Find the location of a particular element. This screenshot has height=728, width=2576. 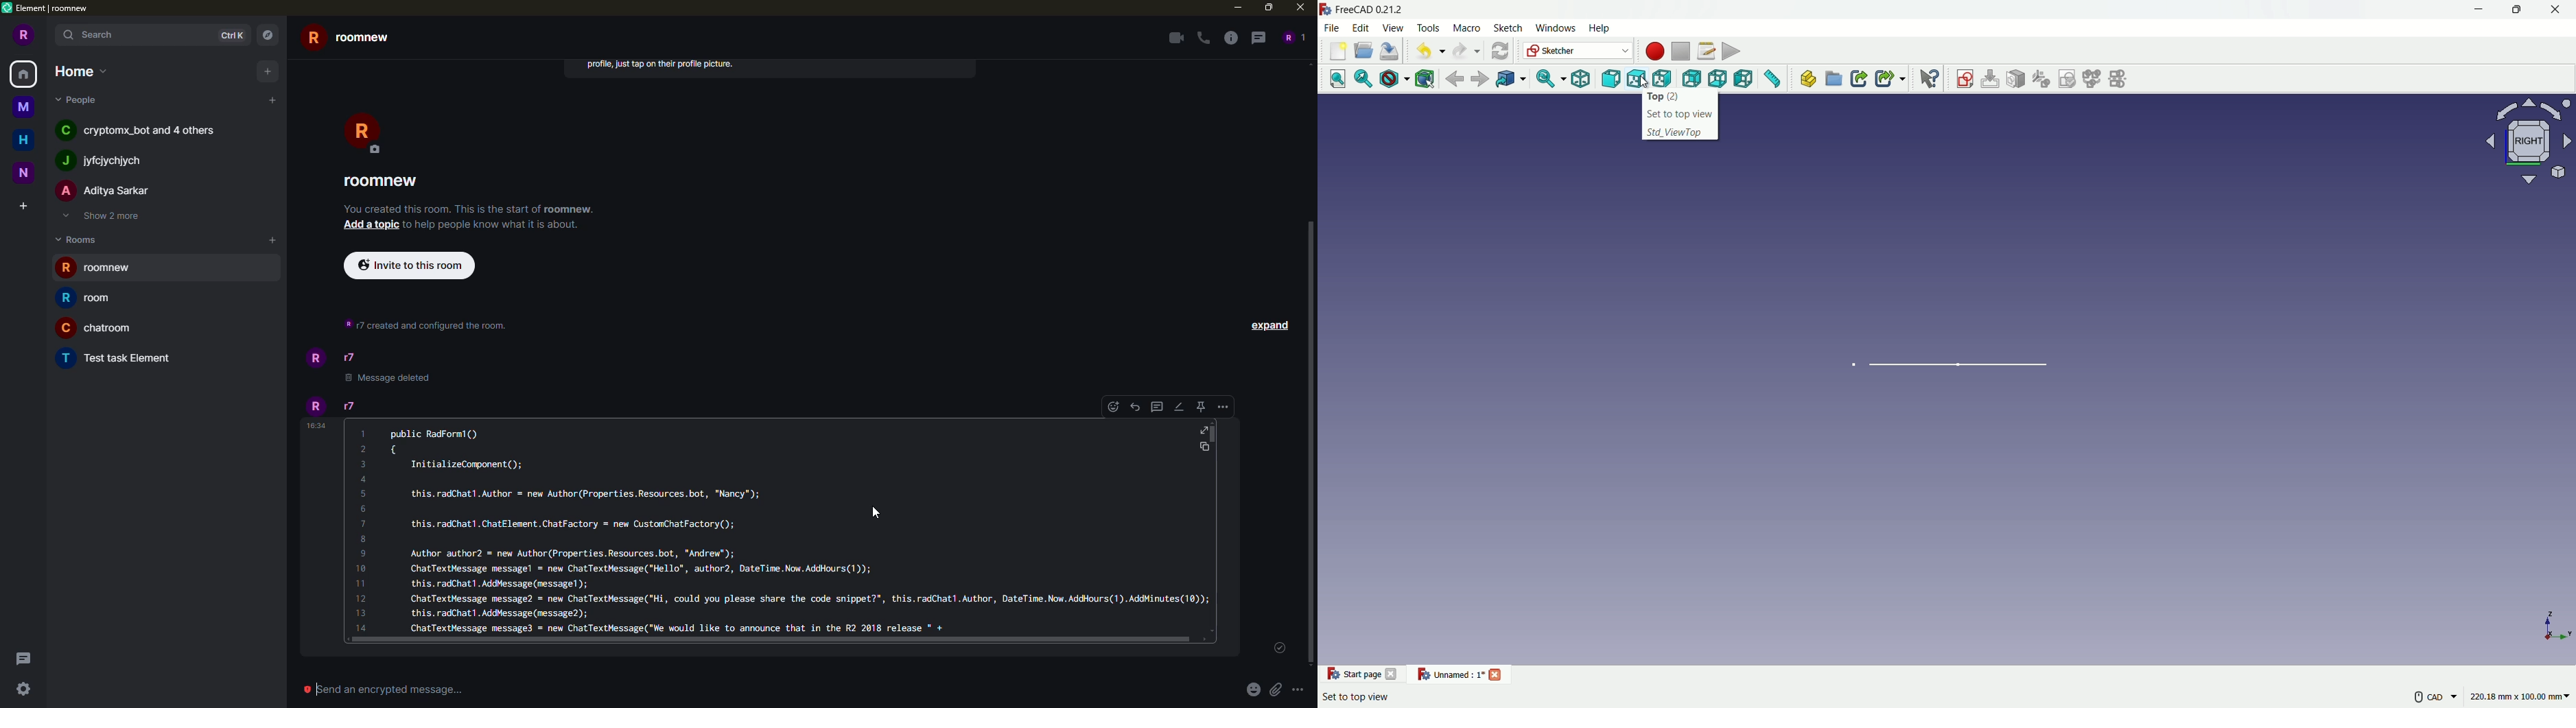

edit sketch is located at coordinates (1991, 79).